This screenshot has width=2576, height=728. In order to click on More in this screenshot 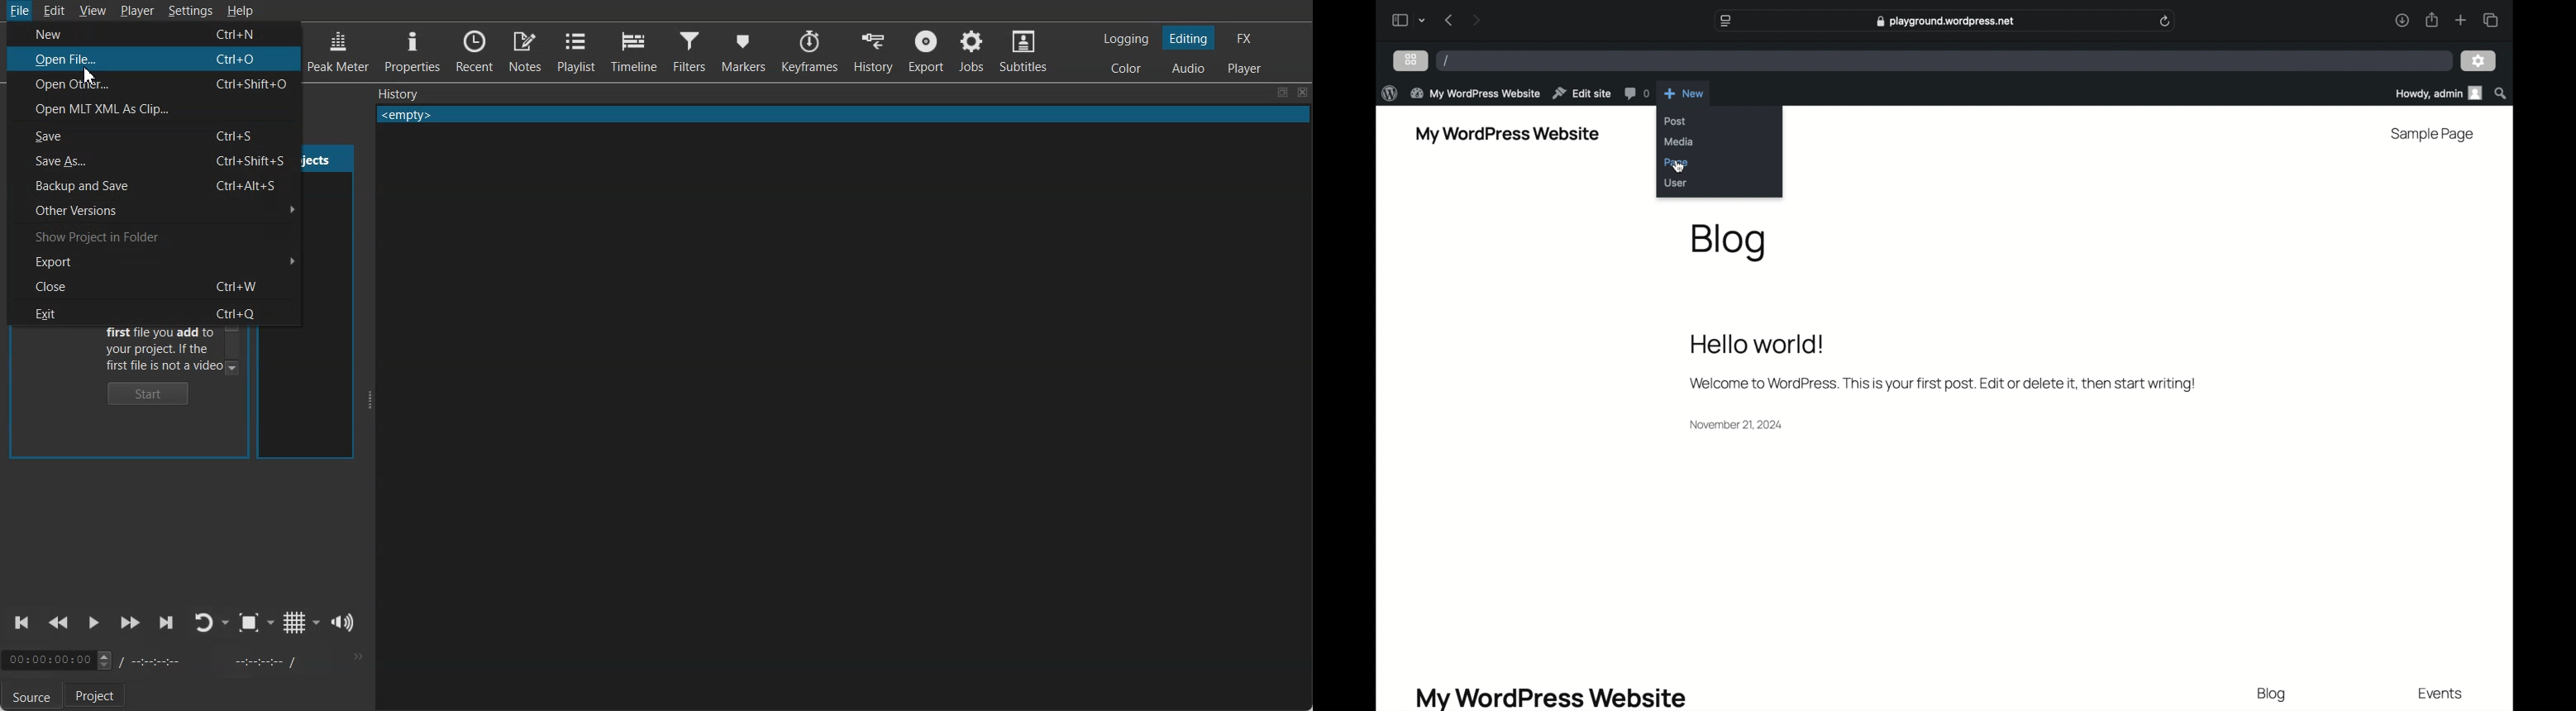, I will do `click(356, 656)`.